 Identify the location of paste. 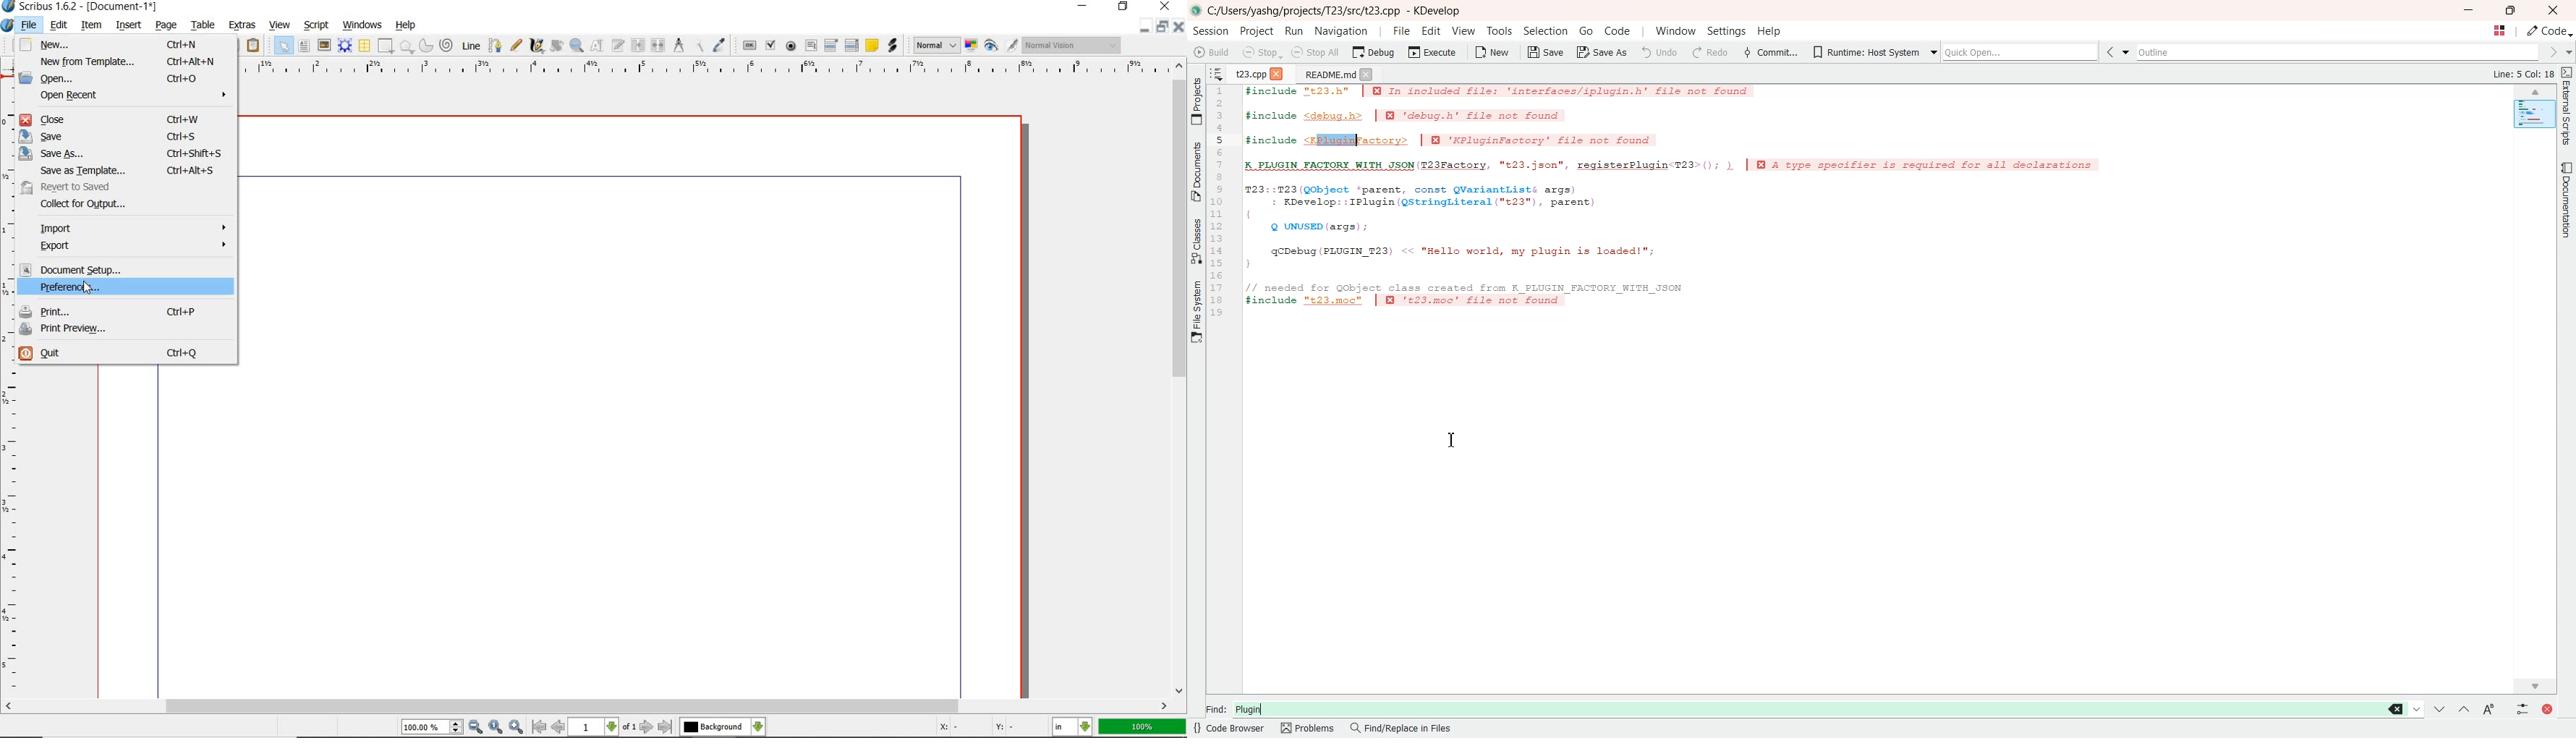
(256, 47).